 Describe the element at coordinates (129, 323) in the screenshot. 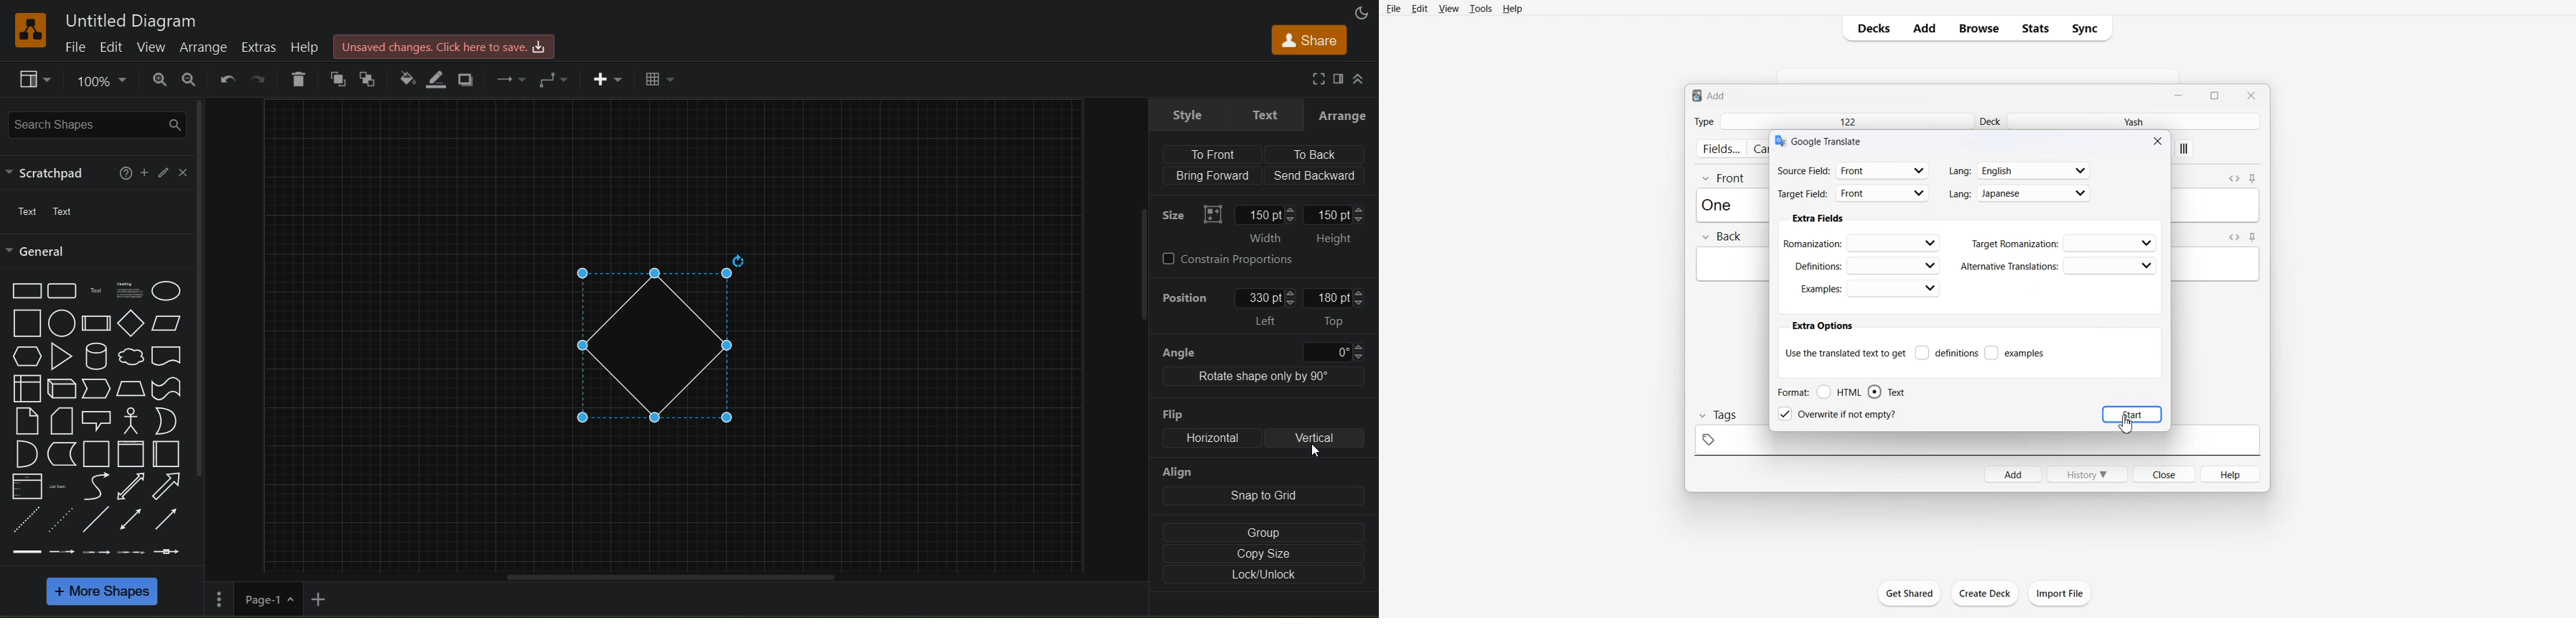

I see `diamond` at that location.